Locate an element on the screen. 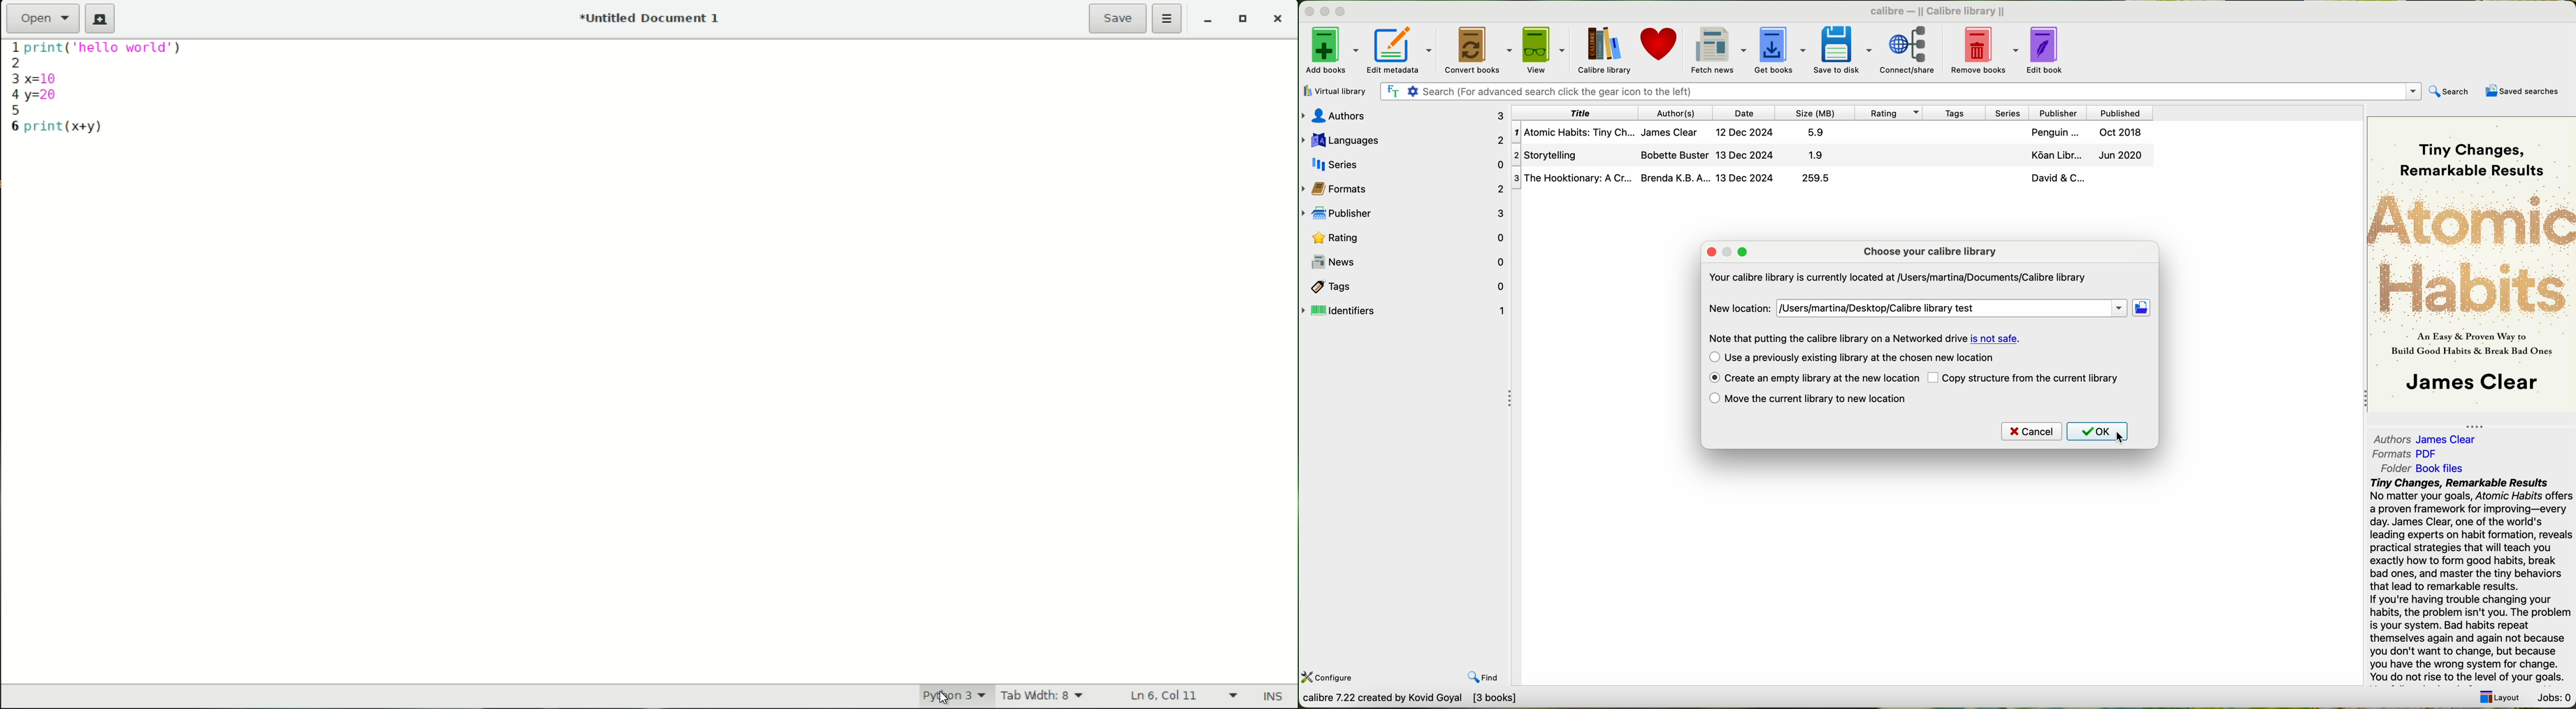 Image resolution: width=2576 pixels, height=728 pixels. full screen is located at coordinates (1245, 21).